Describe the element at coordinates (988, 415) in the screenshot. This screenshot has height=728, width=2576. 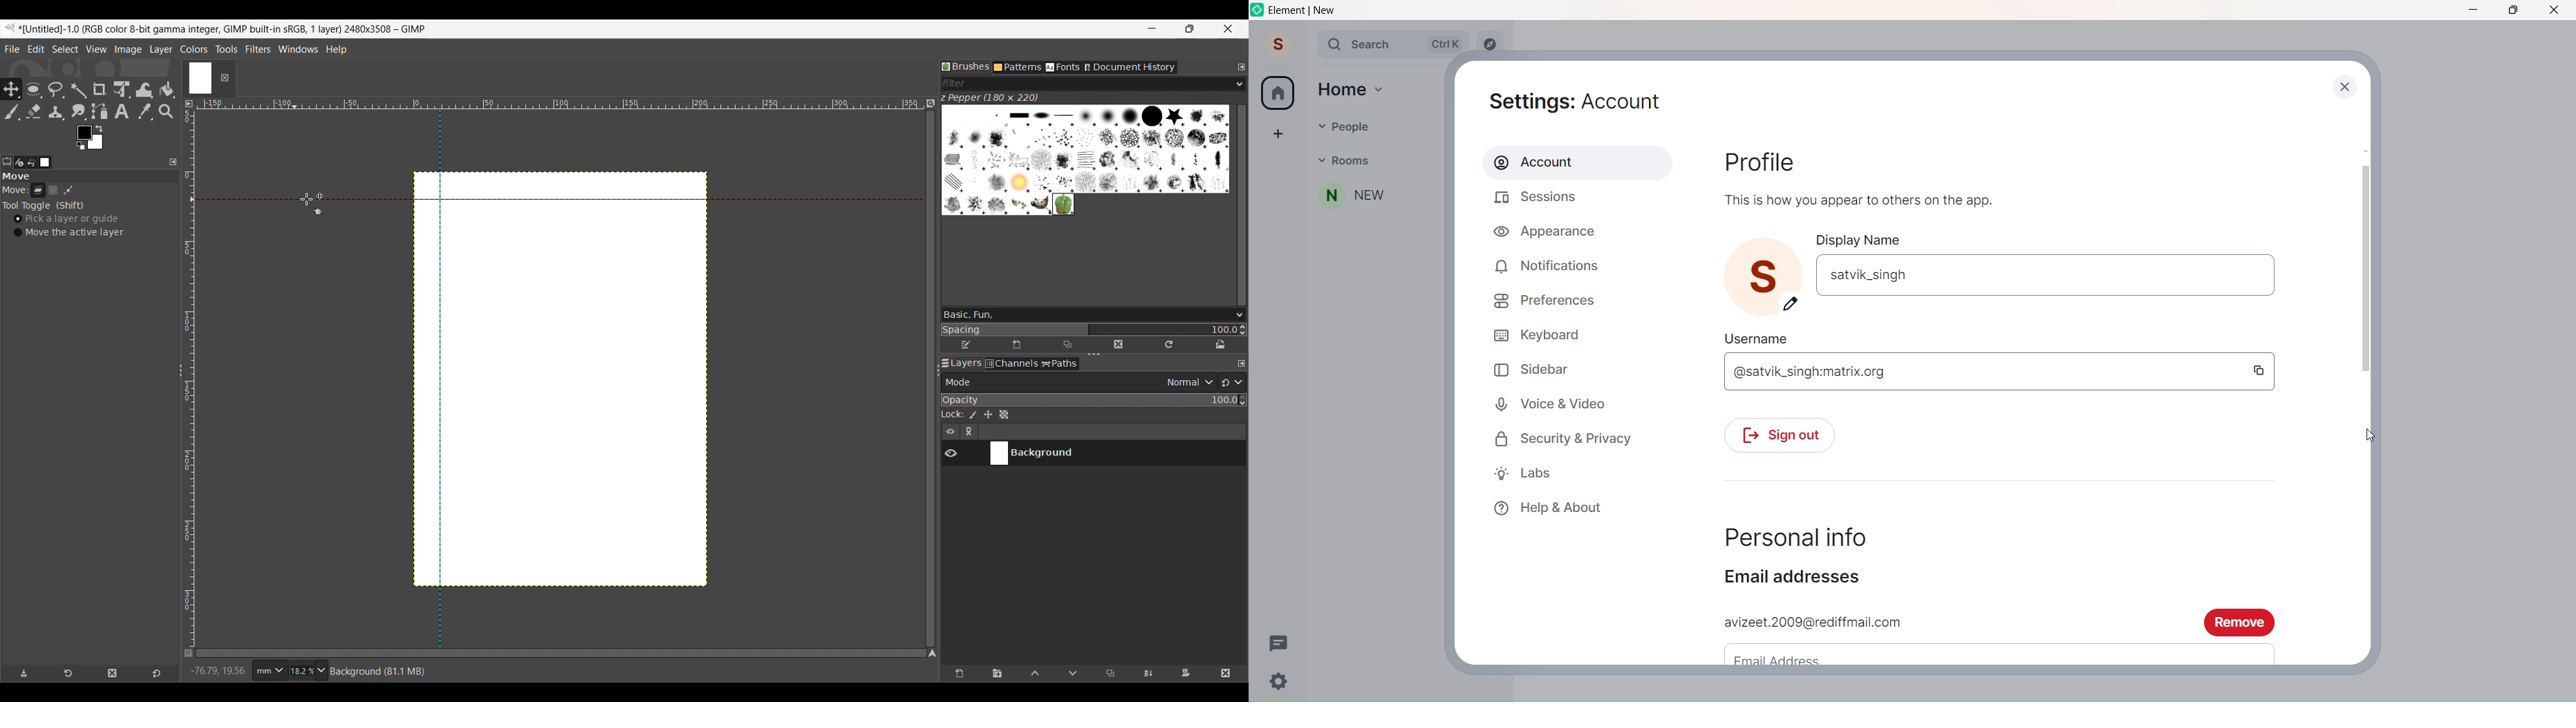
I see `Lock position and size` at that location.